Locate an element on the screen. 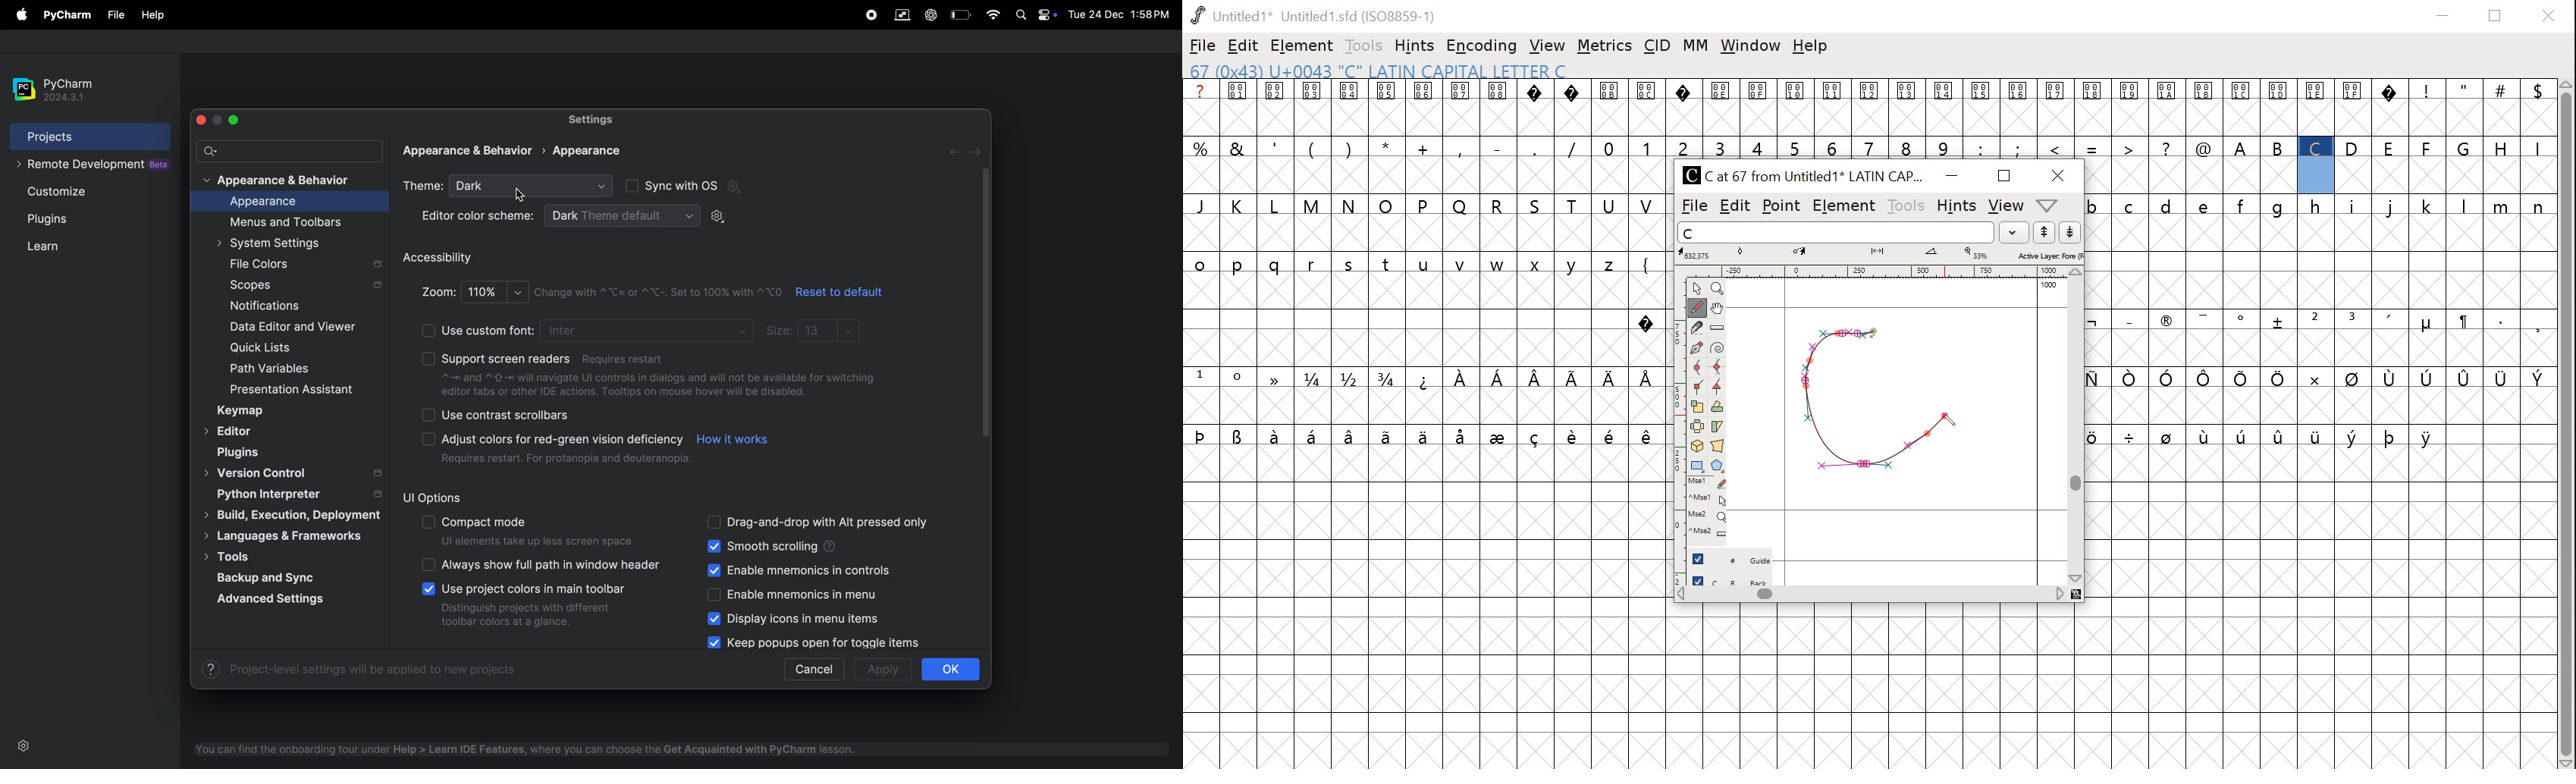 The height and width of the screenshot is (784, 2576). You can find the onboarding tour under Help > Learn IDE Features, where you can choose the Get Acquainted with PyCharm lesson. is located at coordinates (528, 752).